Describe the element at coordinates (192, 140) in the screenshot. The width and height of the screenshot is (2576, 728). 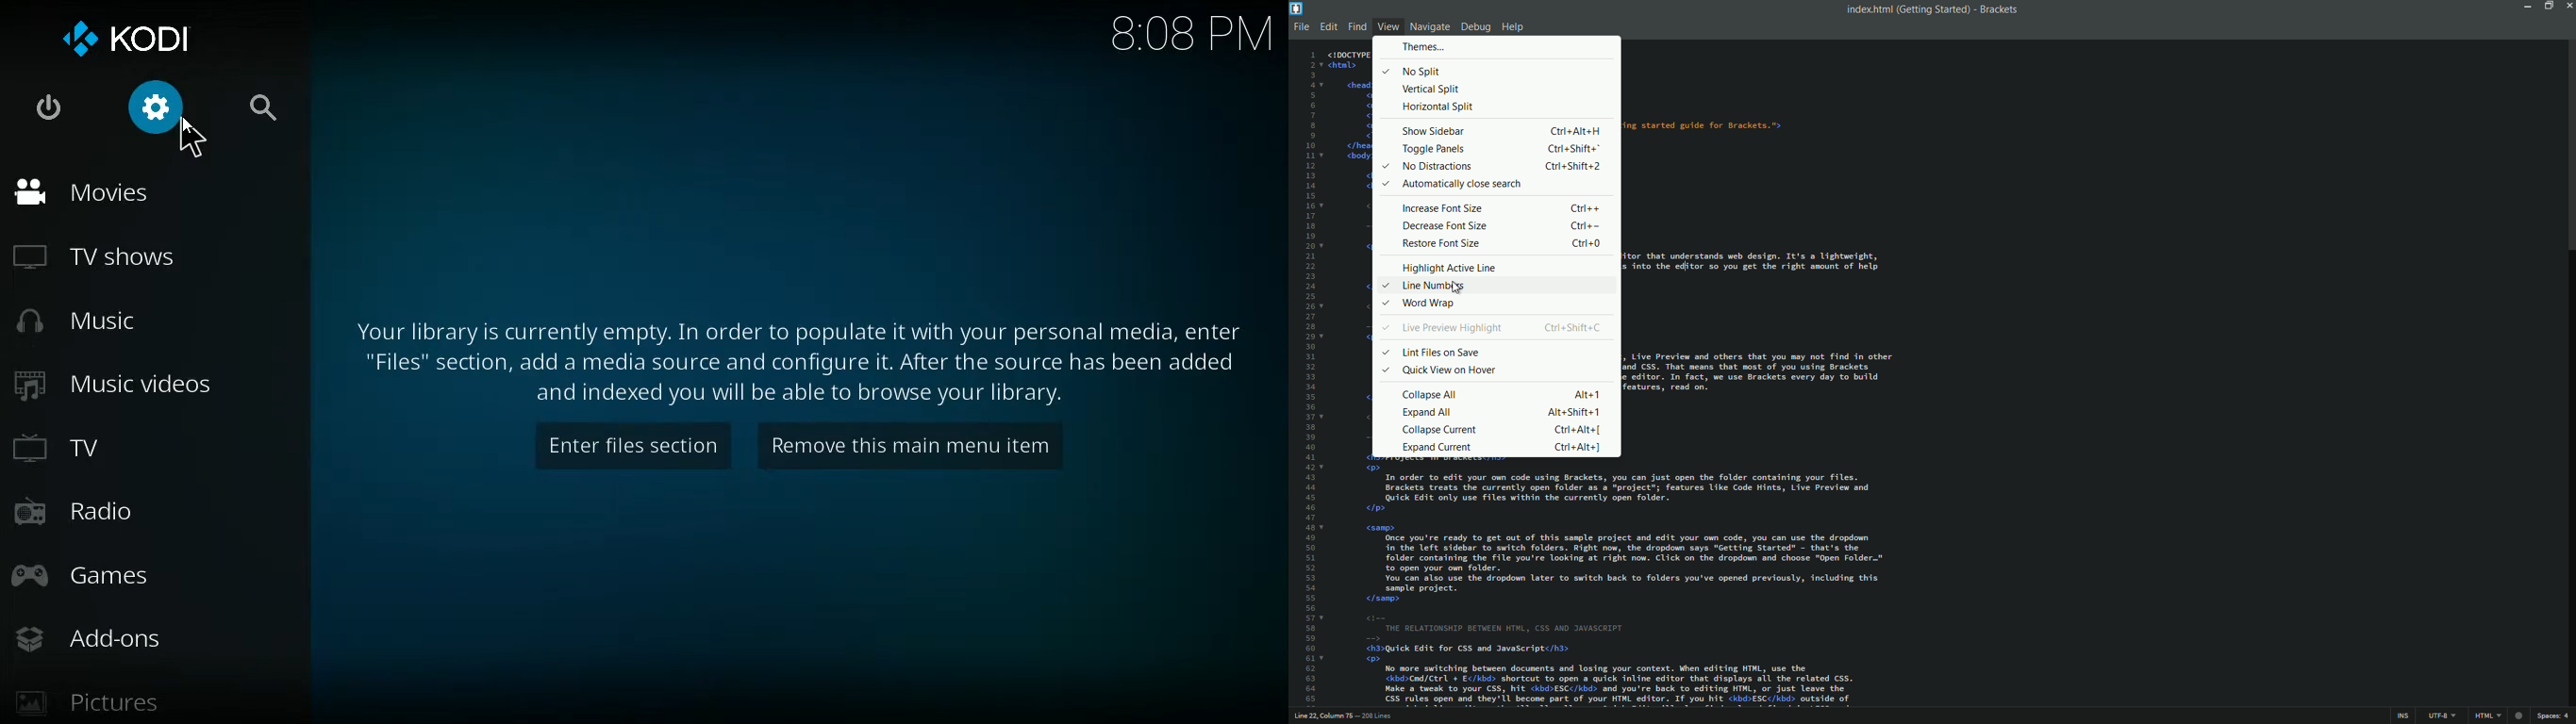
I see `Cursor` at that location.